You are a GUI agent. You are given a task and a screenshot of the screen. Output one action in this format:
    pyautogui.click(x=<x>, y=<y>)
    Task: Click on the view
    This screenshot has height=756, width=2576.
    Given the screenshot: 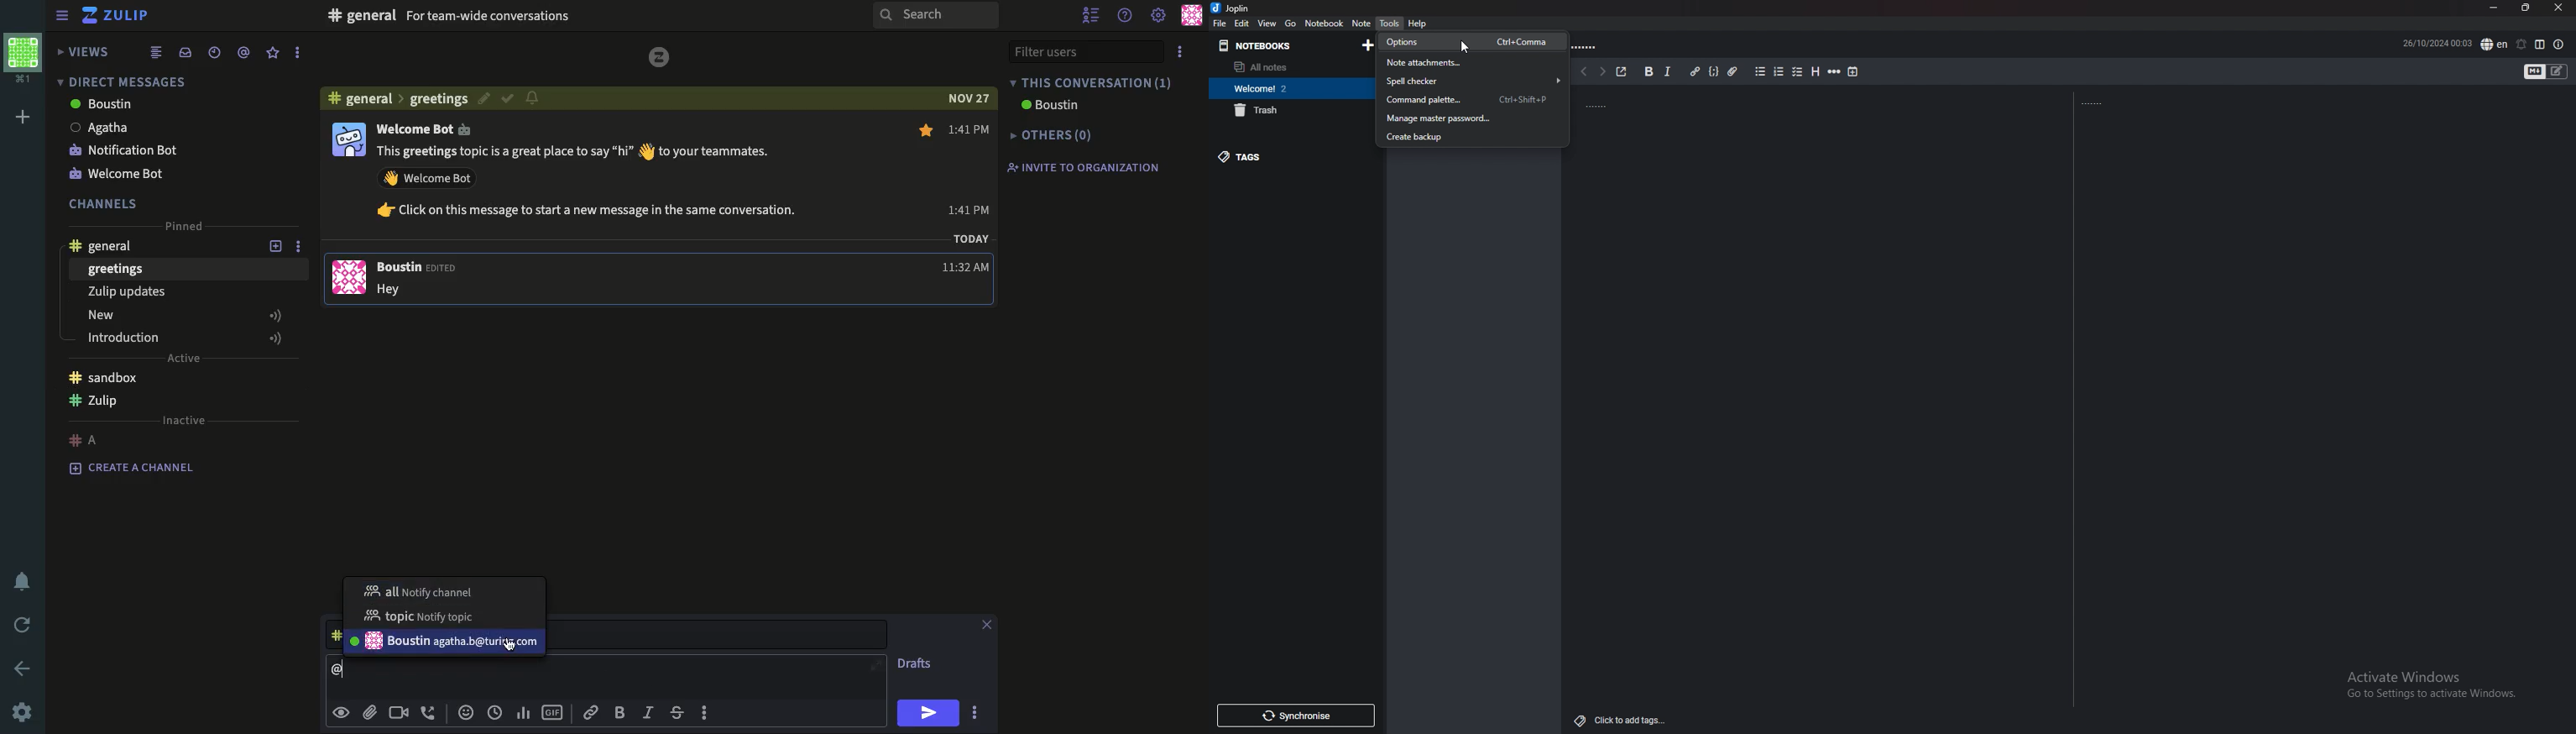 What is the action you would take?
    pyautogui.click(x=1268, y=23)
    